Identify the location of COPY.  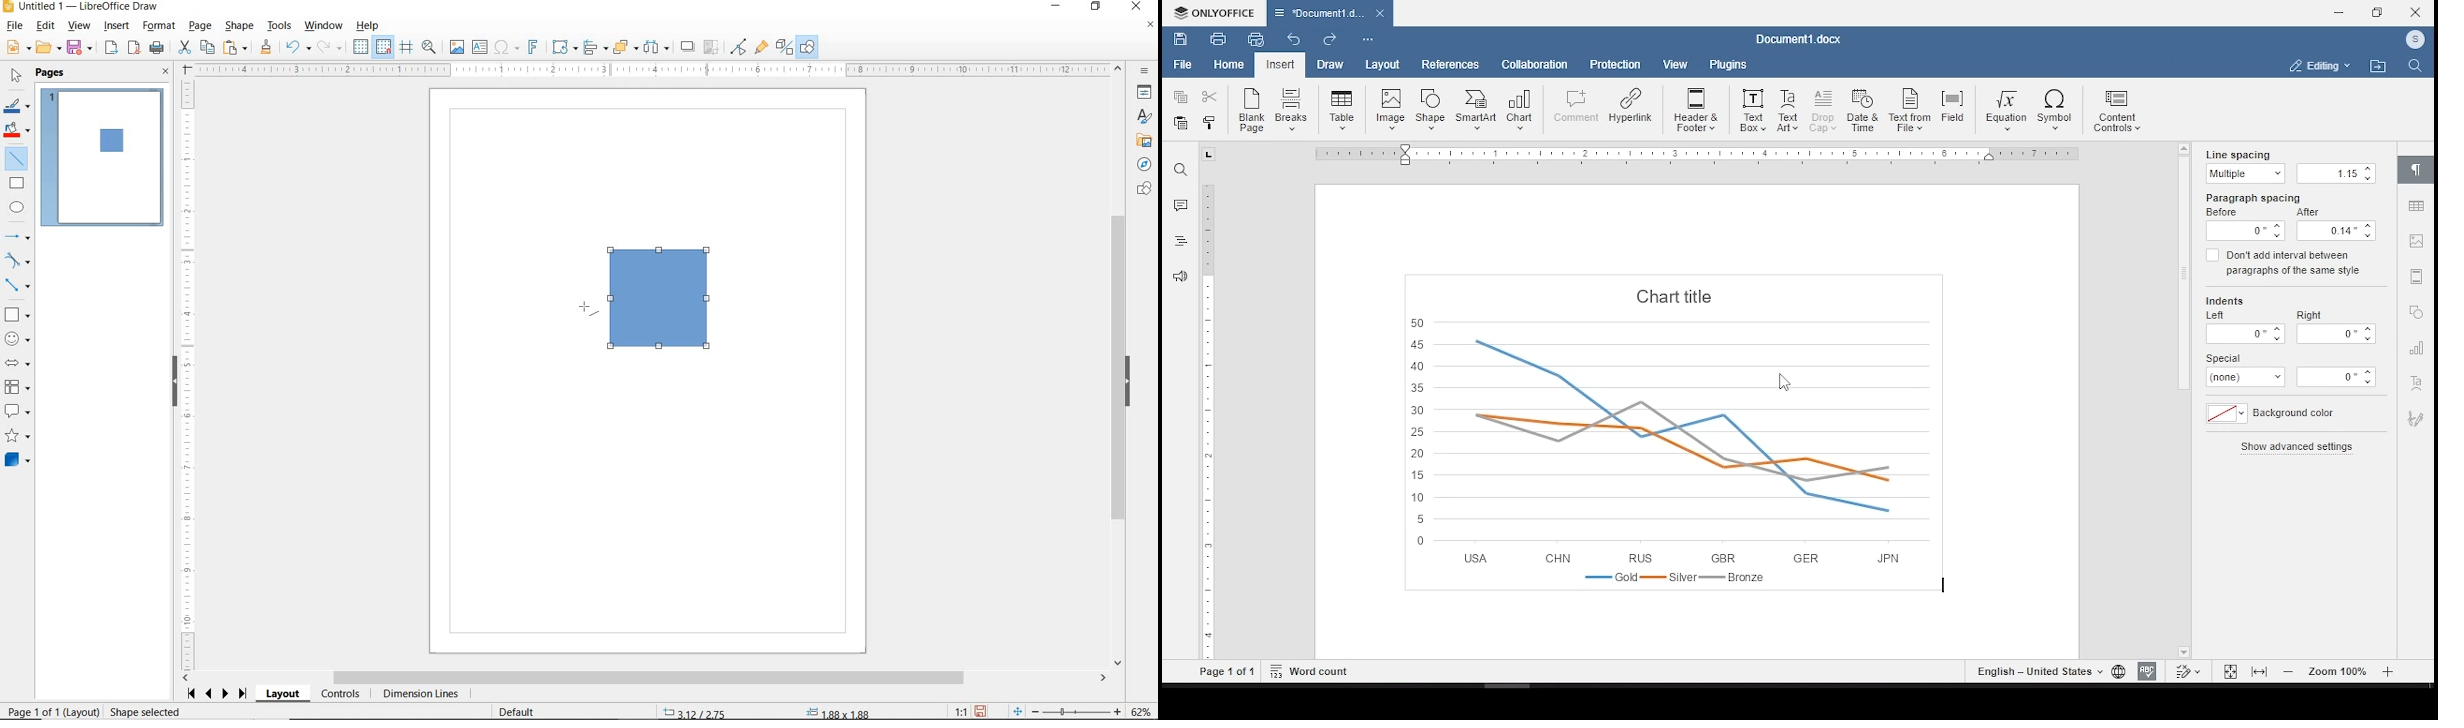
(207, 48).